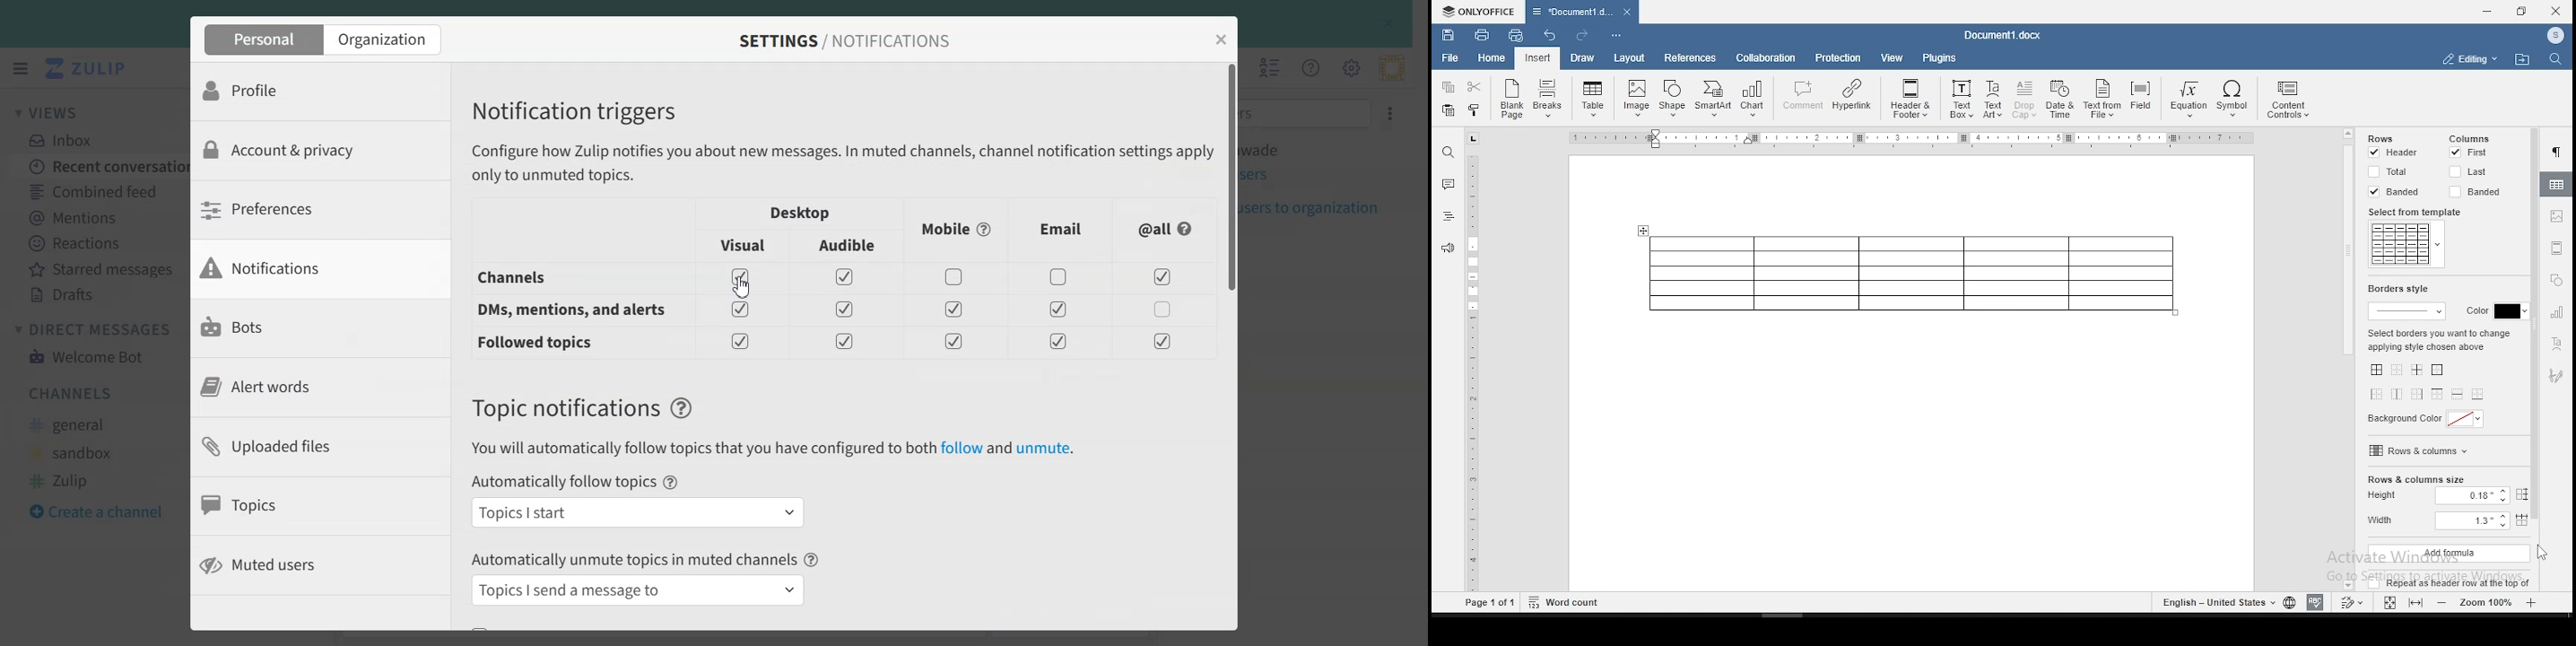  Describe the element at coordinates (1537, 58) in the screenshot. I see `input` at that location.